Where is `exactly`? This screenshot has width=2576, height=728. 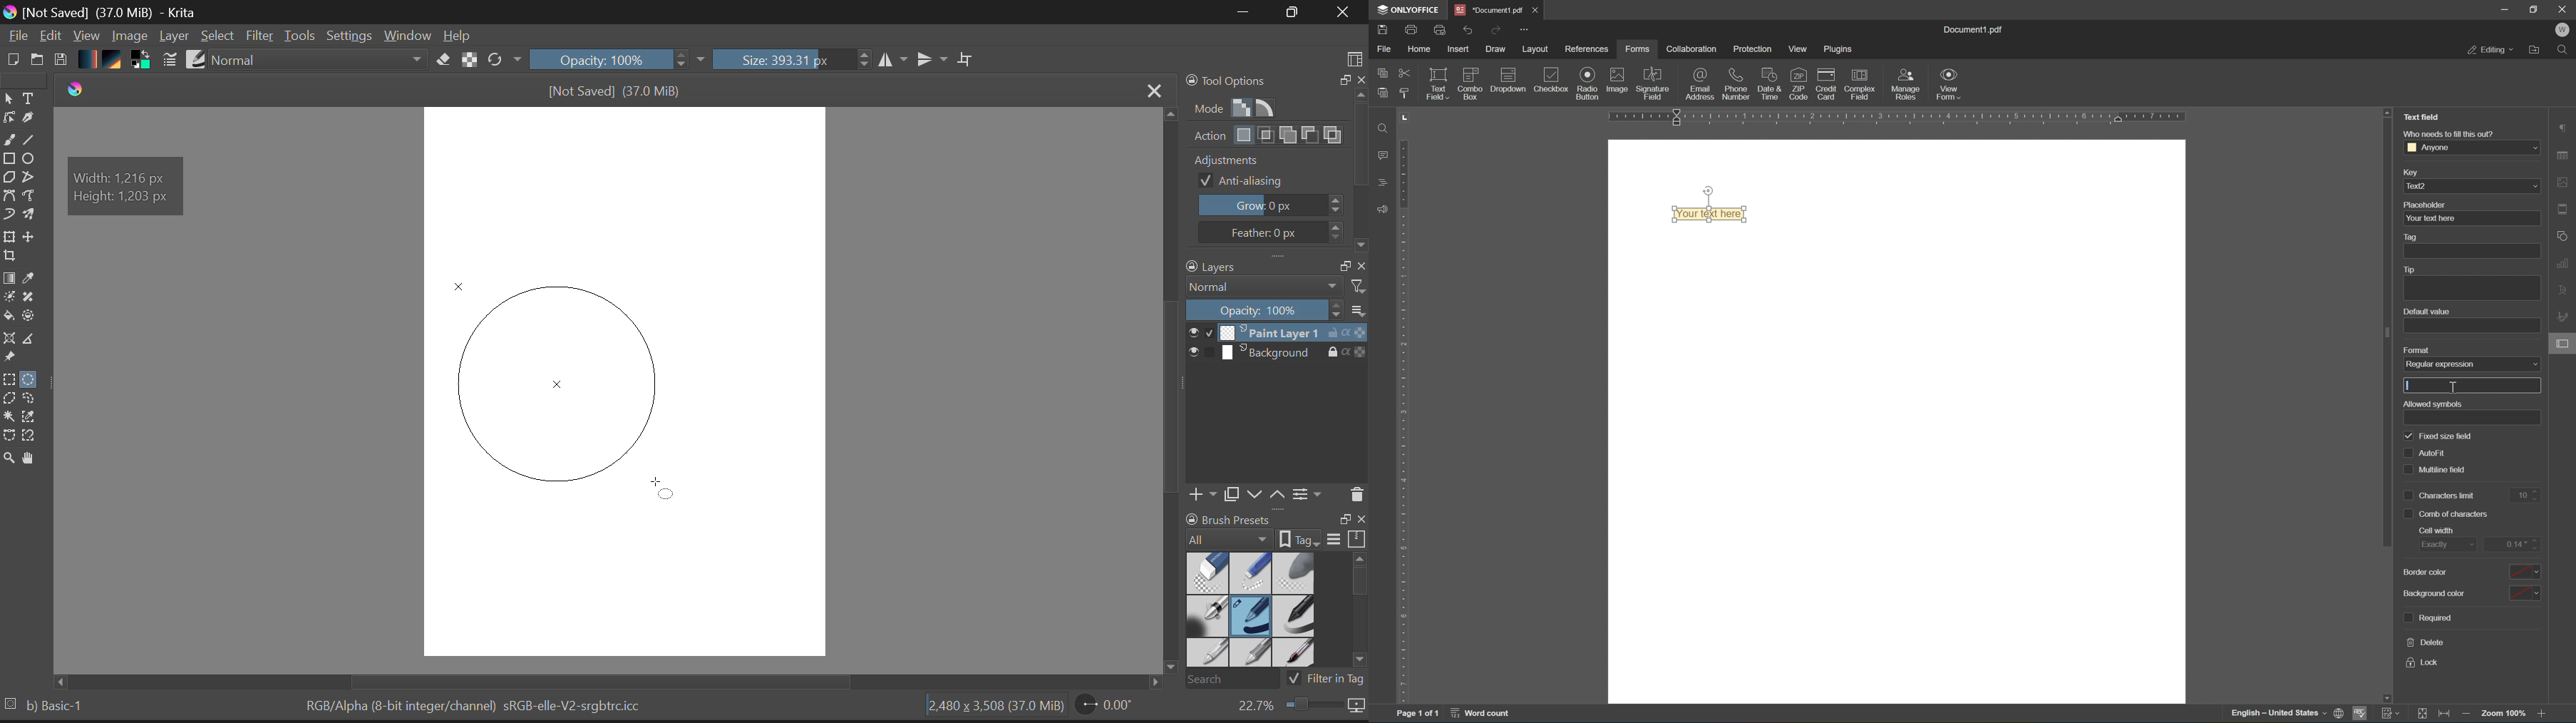
exactly is located at coordinates (2438, 546).